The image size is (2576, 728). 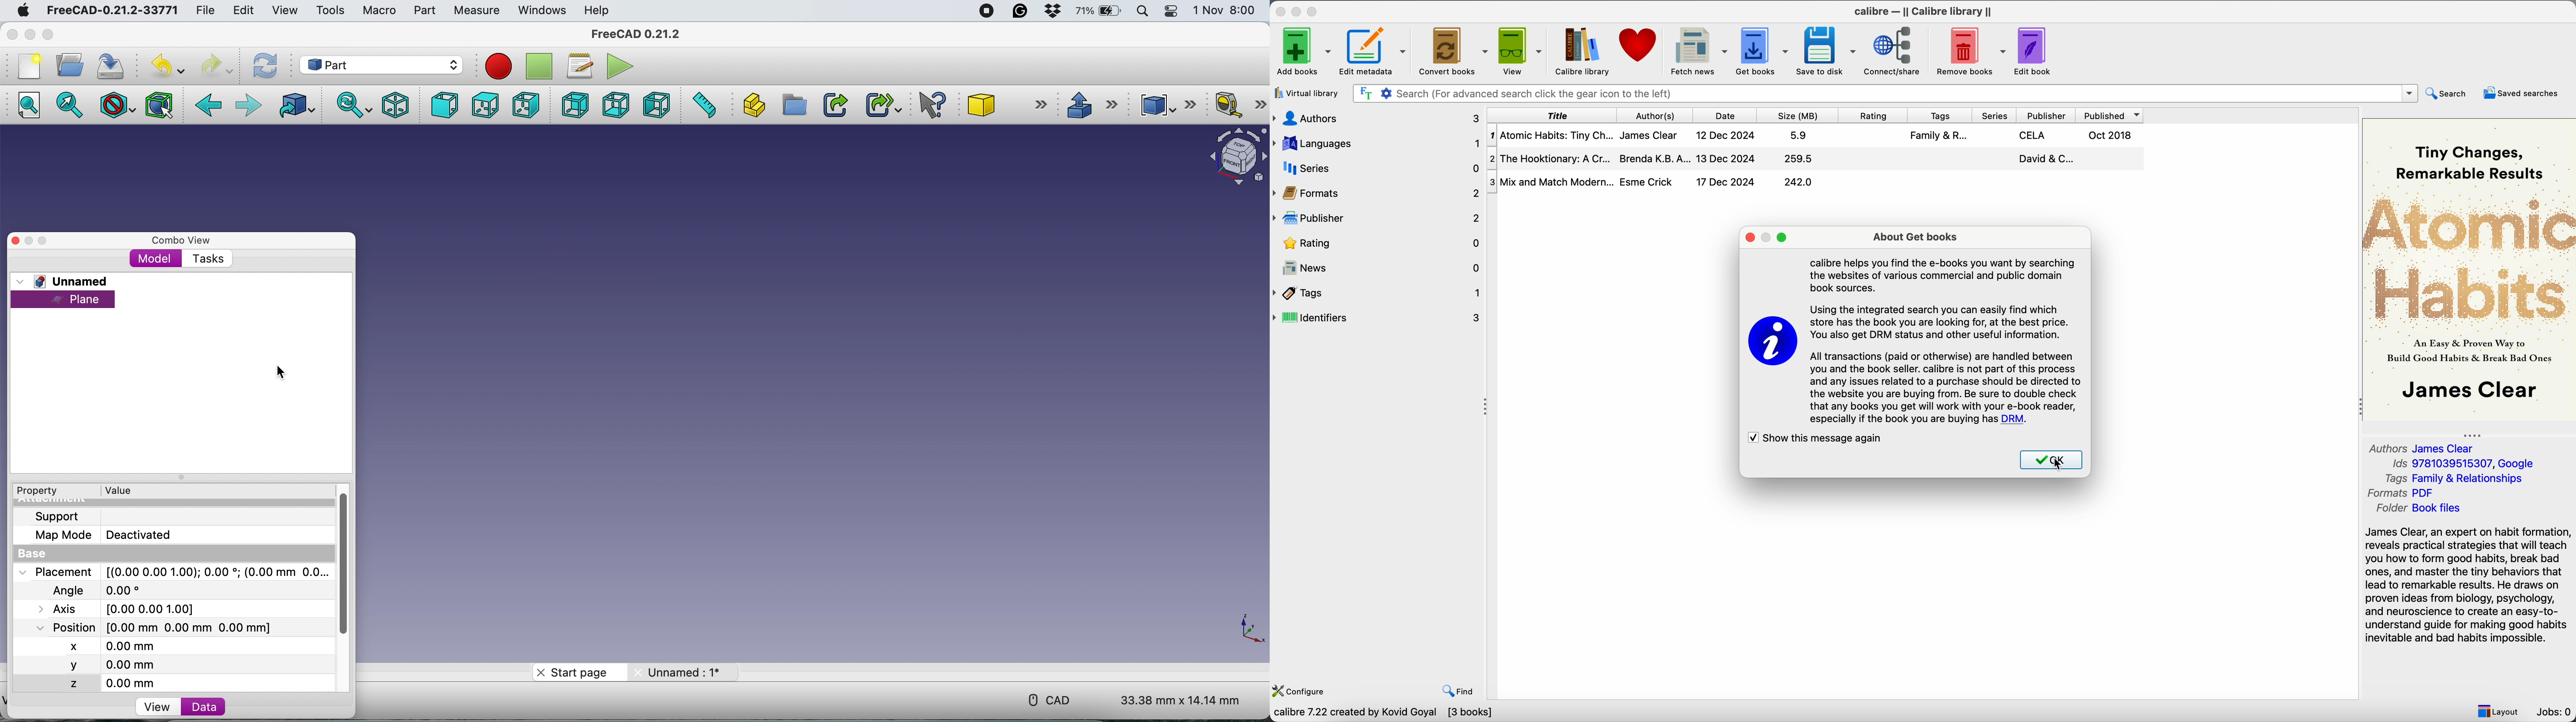 What do you see at coordinates (1378, 293) in the screenshot?
I see `tags` at bounding box center [1378, 293].